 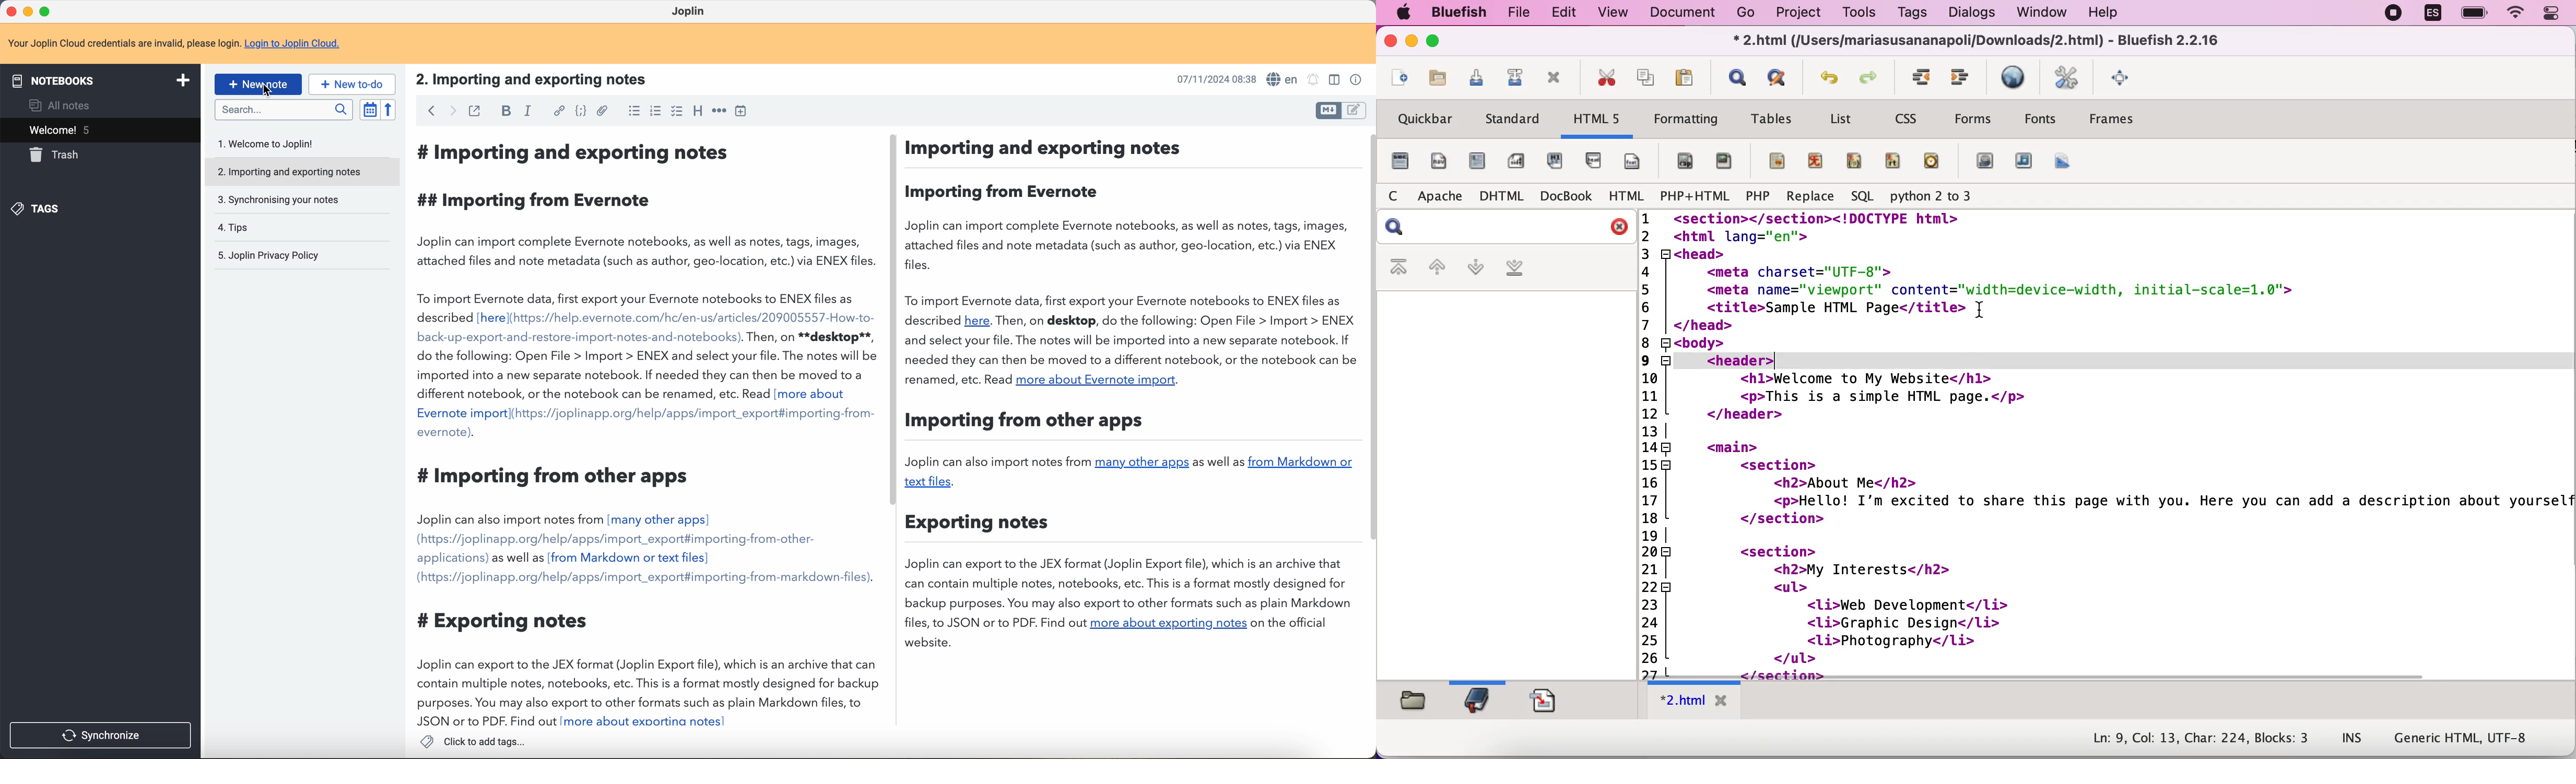 What do you see at coordinates (474, 111) in the screenshot?
I see `toggle external editing` at bounding box center [474, 111].